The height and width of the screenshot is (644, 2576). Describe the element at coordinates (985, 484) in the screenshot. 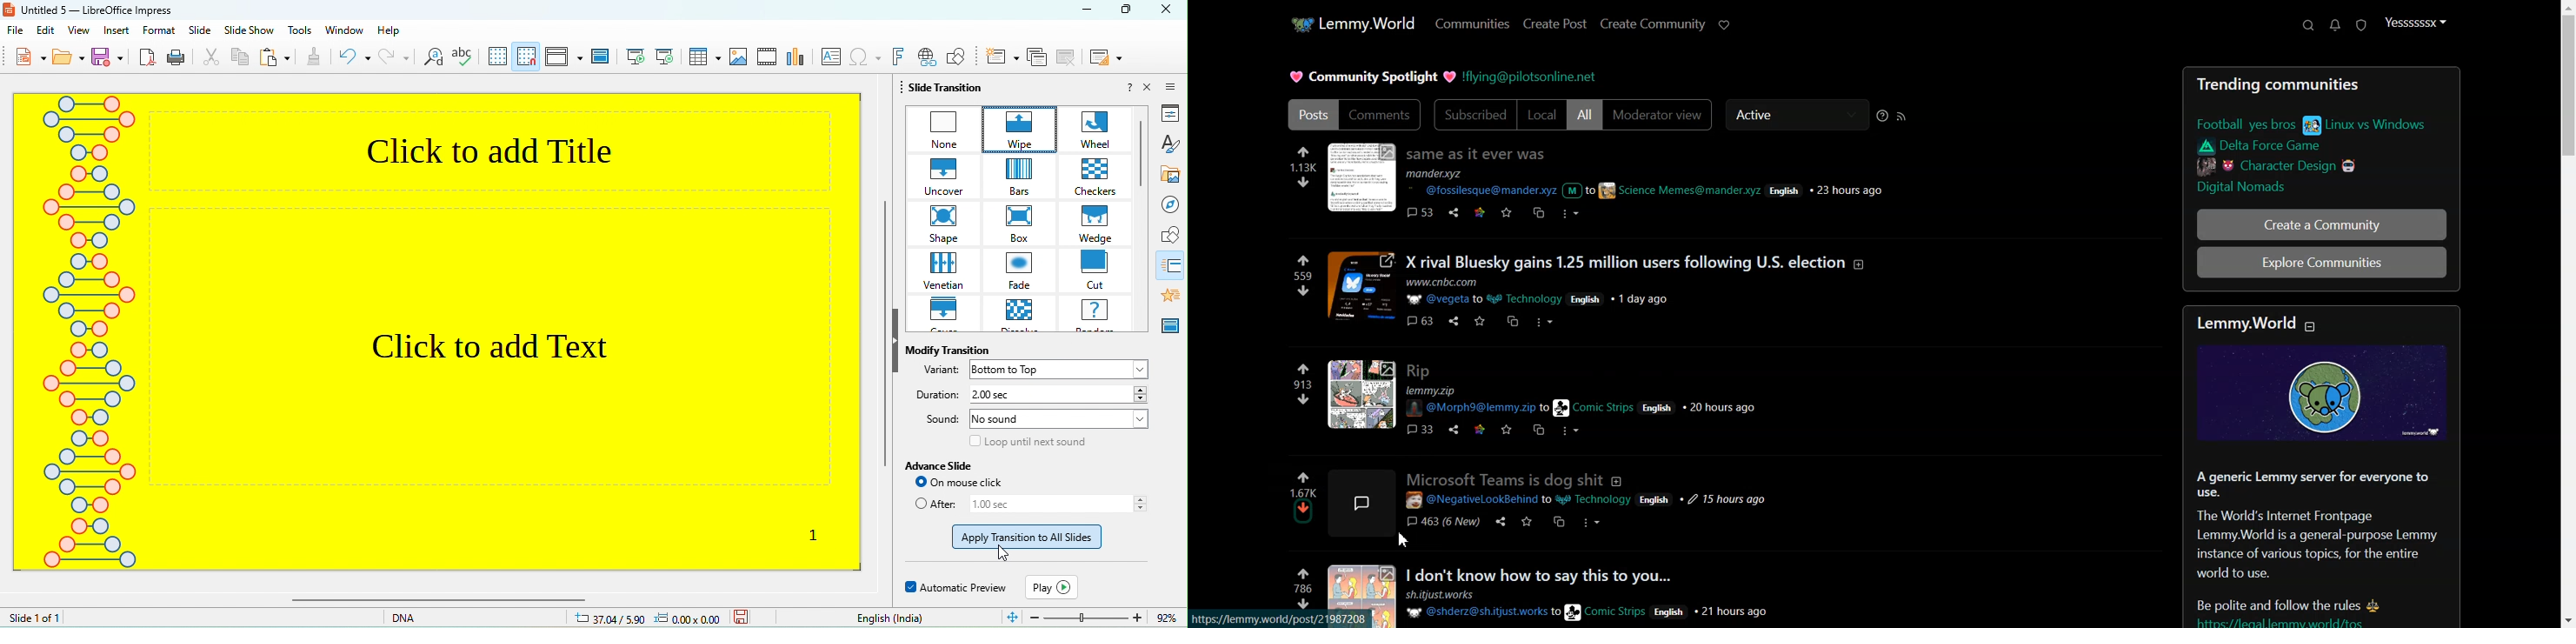

I see `on mouse click` at that location.